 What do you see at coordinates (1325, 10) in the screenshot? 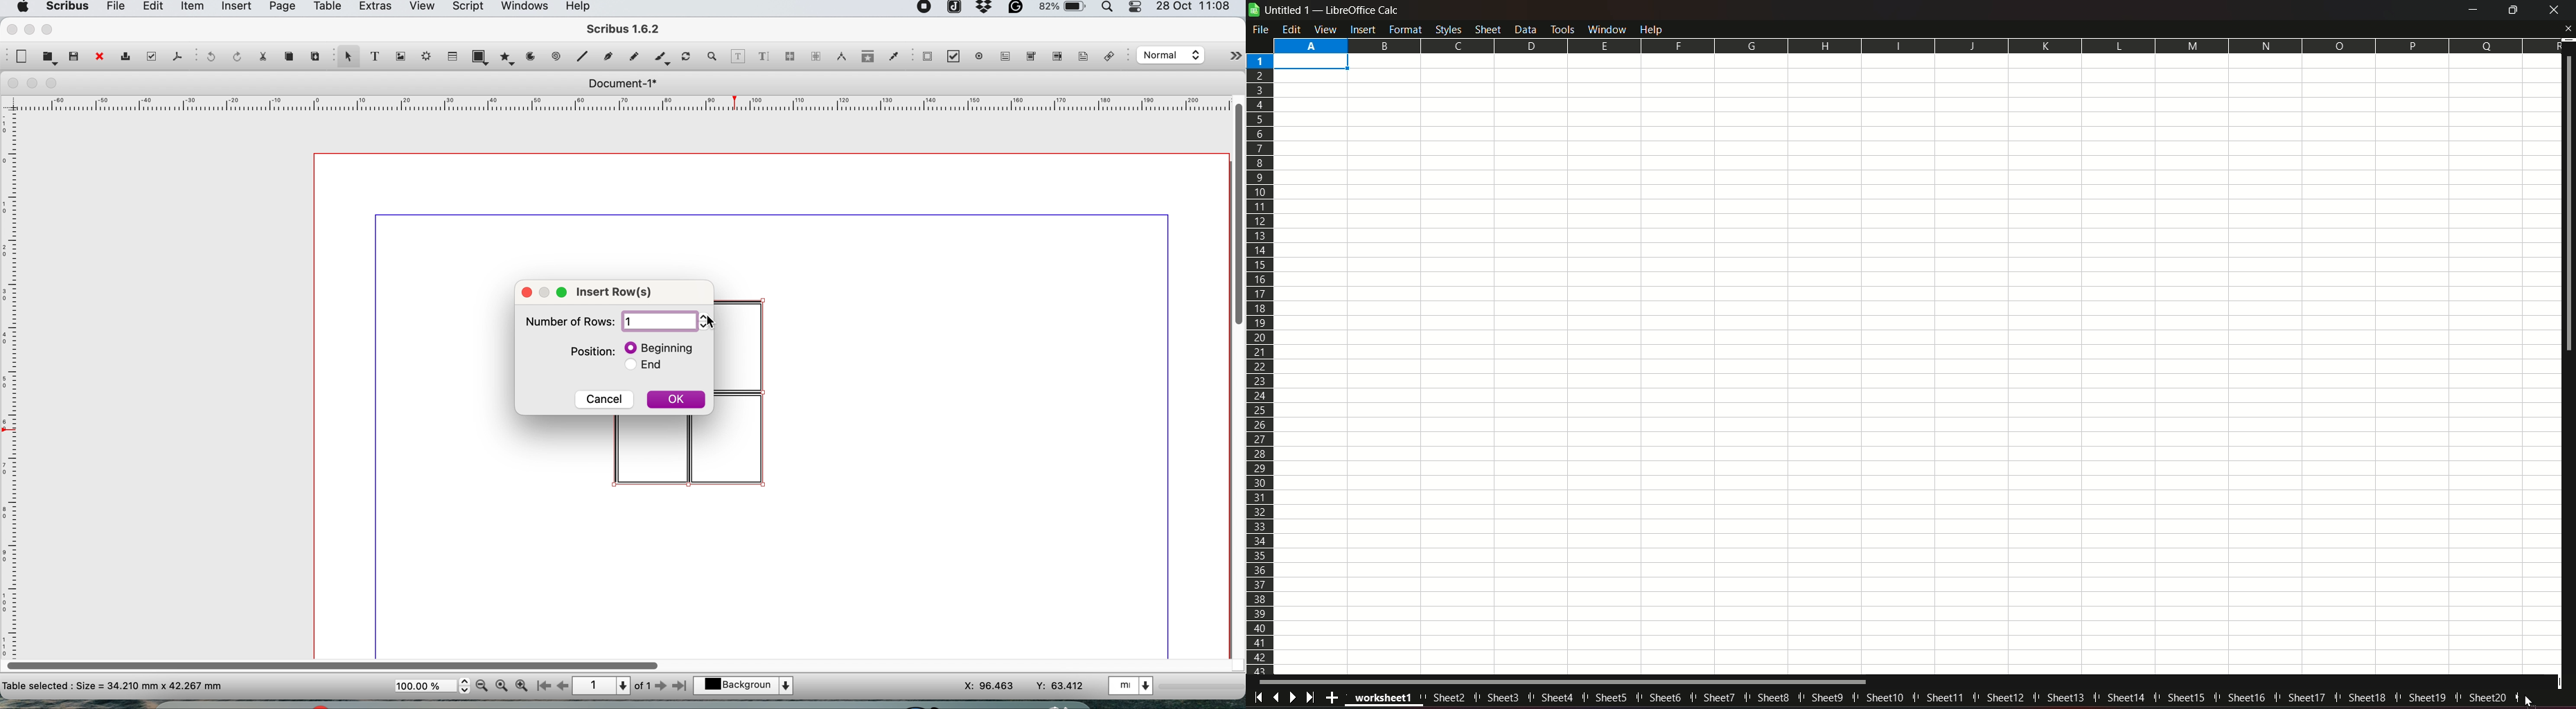
I see `Logo and title` at bounding box center [1325, 10].